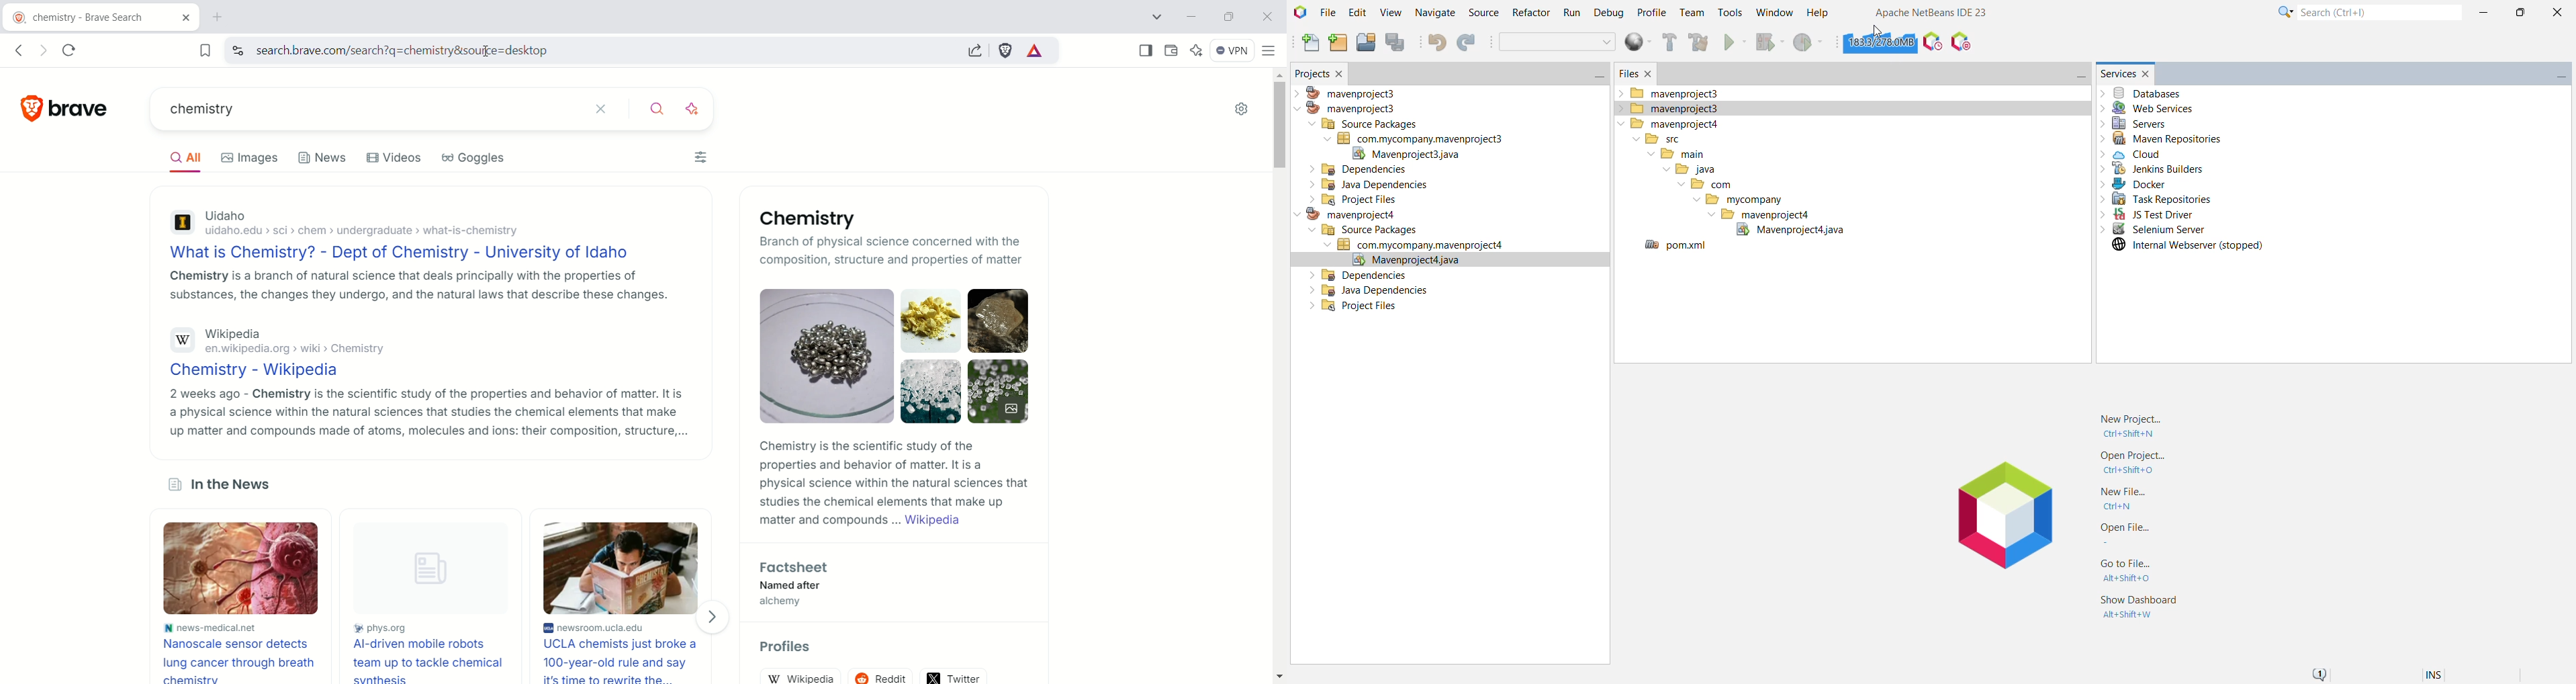 This screenshot has width=2576, height=700. What do you see at coordinates (1308, 71) in the screenshot?
I see `Projects Window` at bounding box center [1308, 71].